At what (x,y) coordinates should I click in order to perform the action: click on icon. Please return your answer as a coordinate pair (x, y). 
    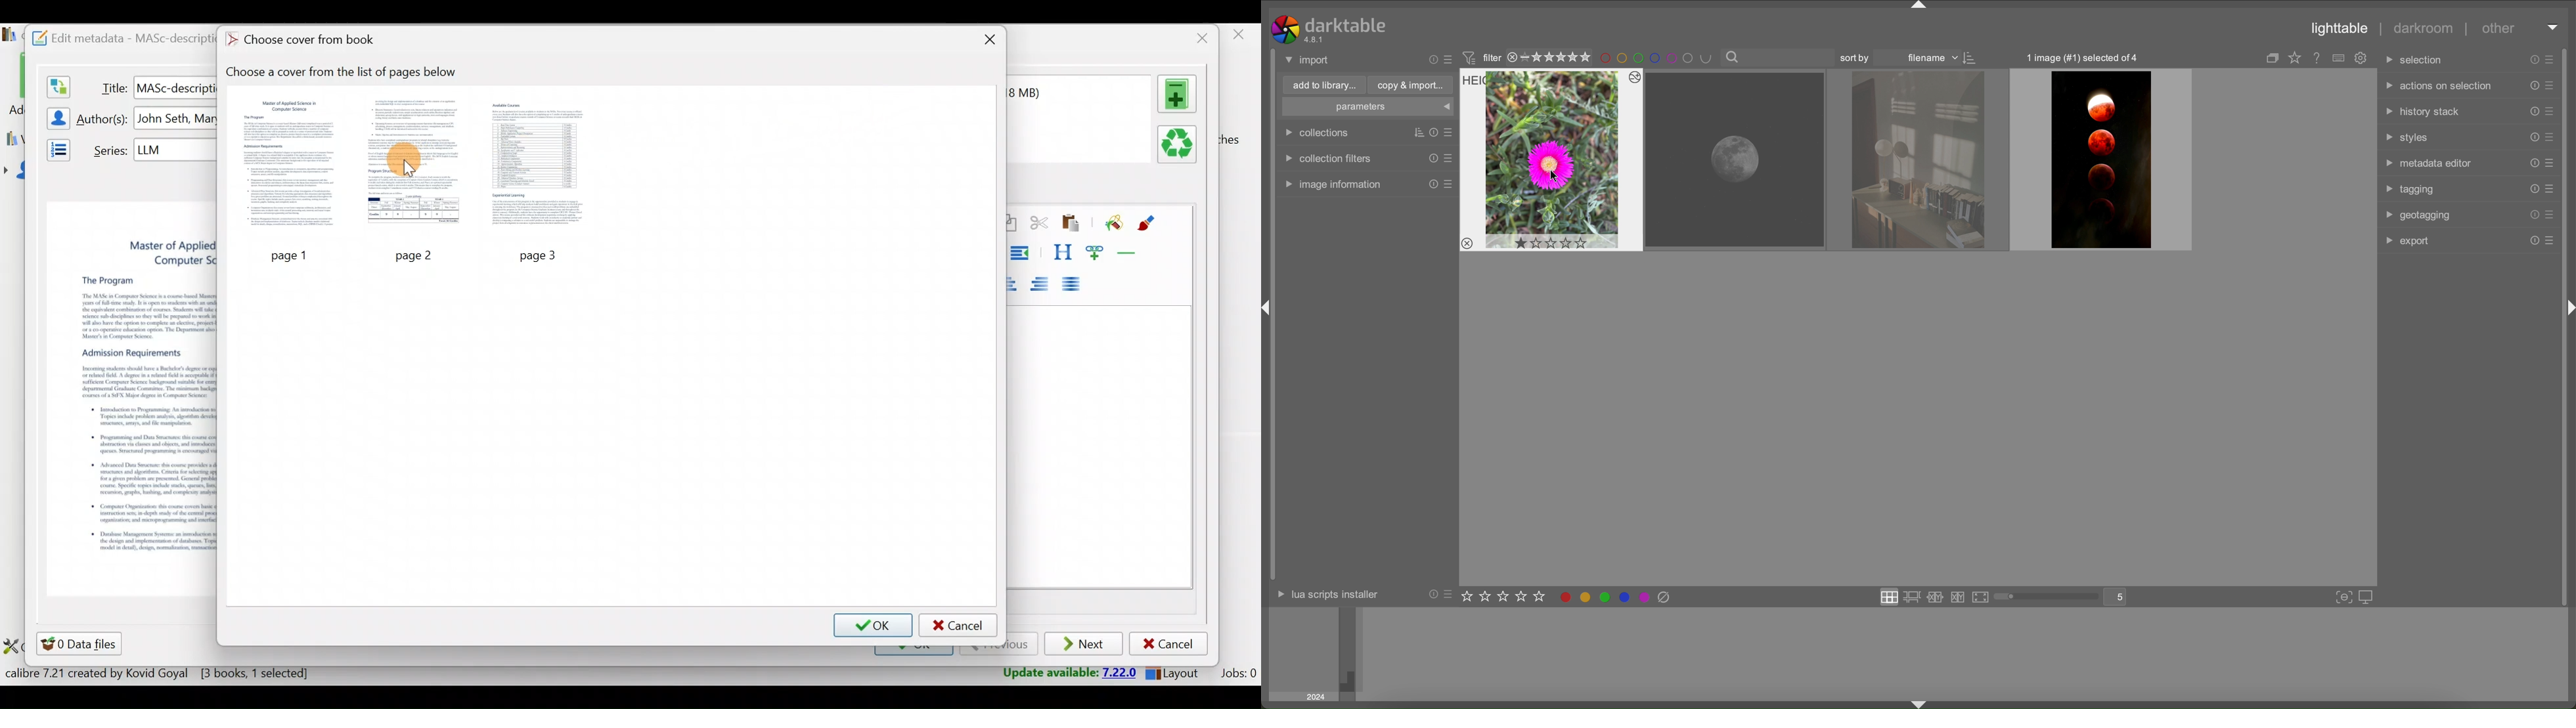
    Looking at the image, I should click on (1973, 58).